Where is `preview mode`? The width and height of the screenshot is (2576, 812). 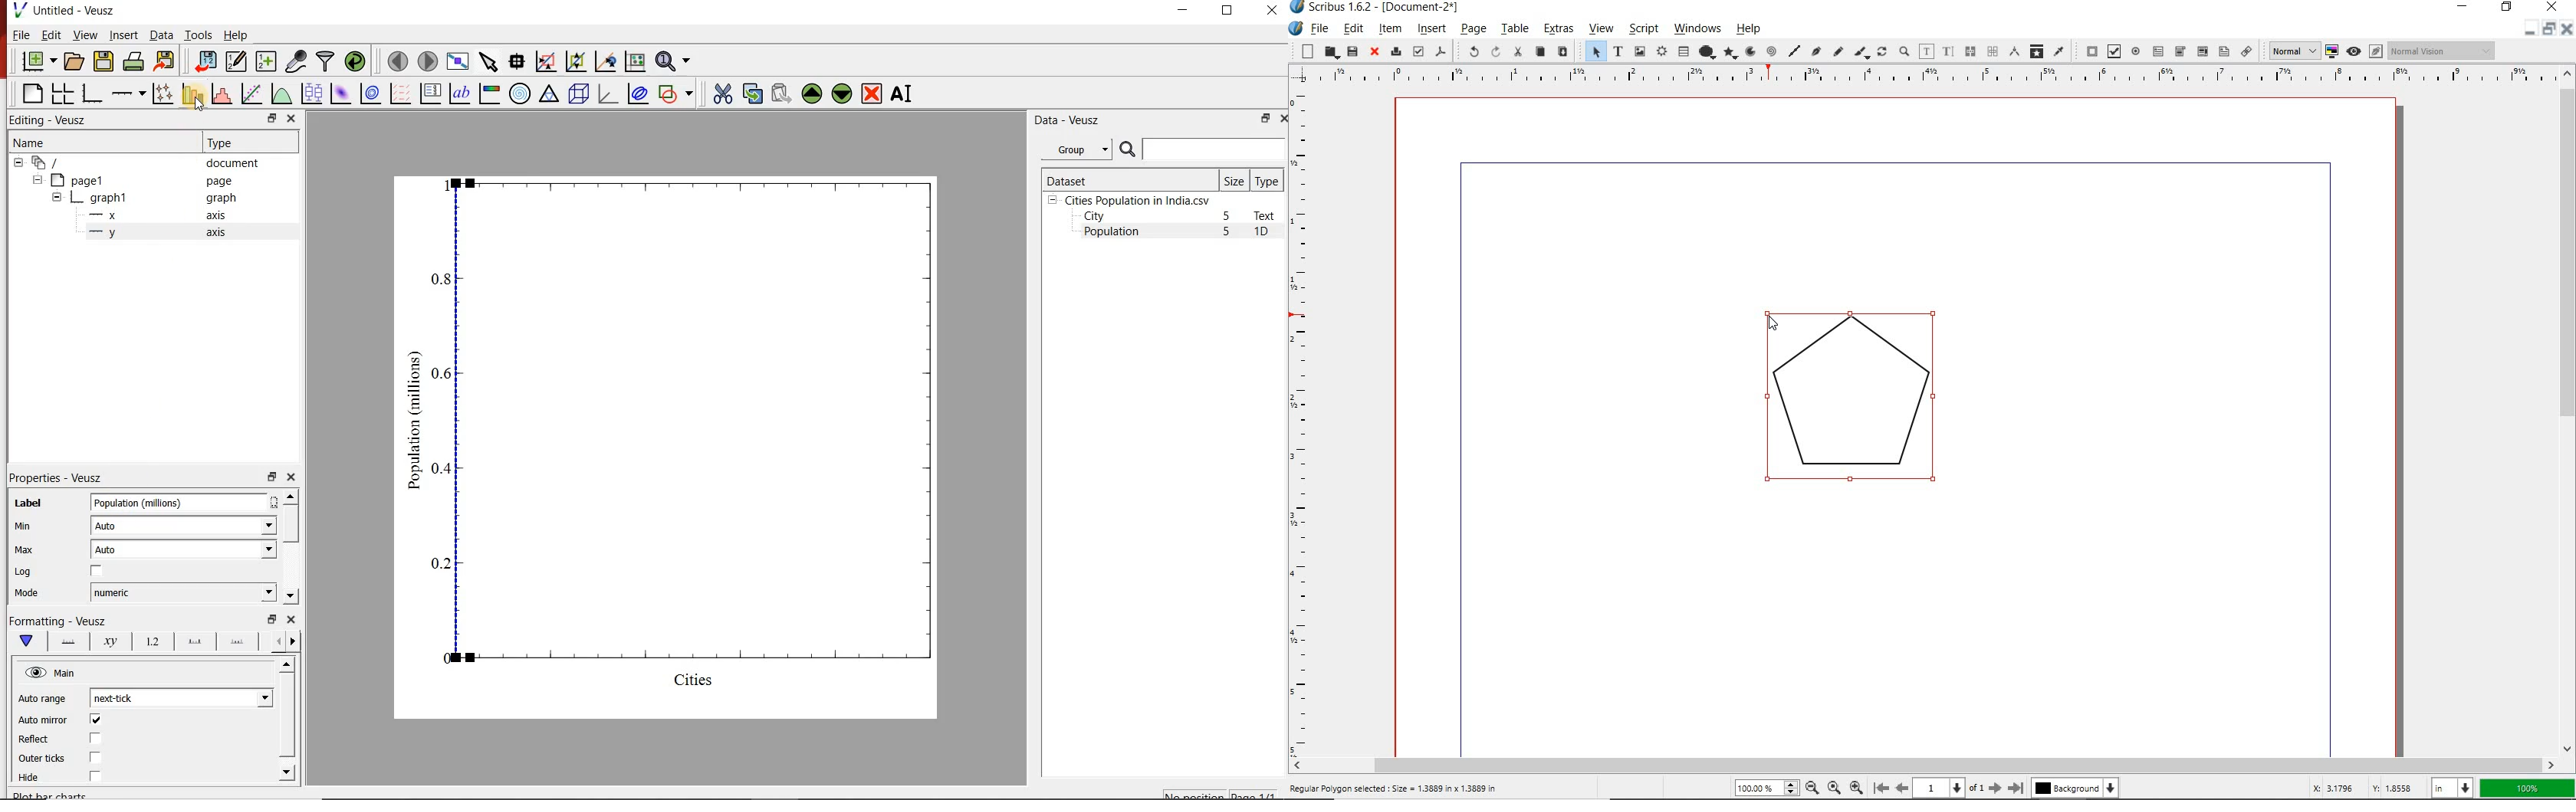
preview mode is located at coordinates (2364, 51).